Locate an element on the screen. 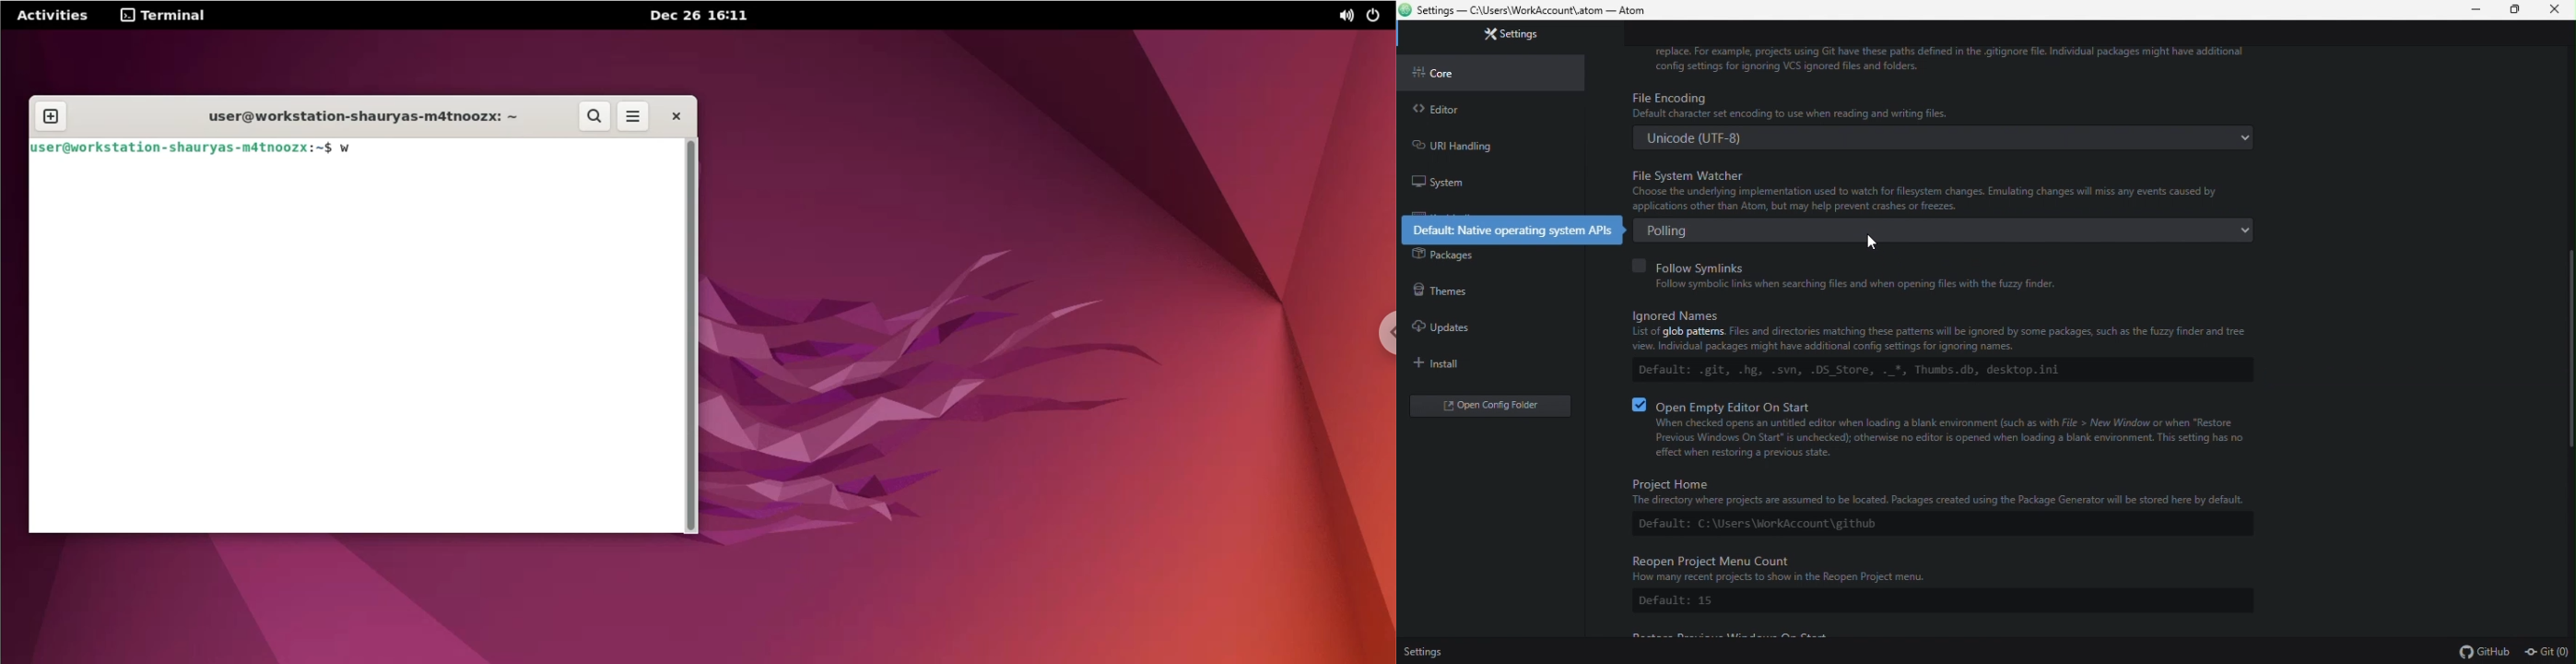 This screenshot has width=2576, height=672. Default: C:\Users\WorkAccount\github is located at coordinates (1762, 526).